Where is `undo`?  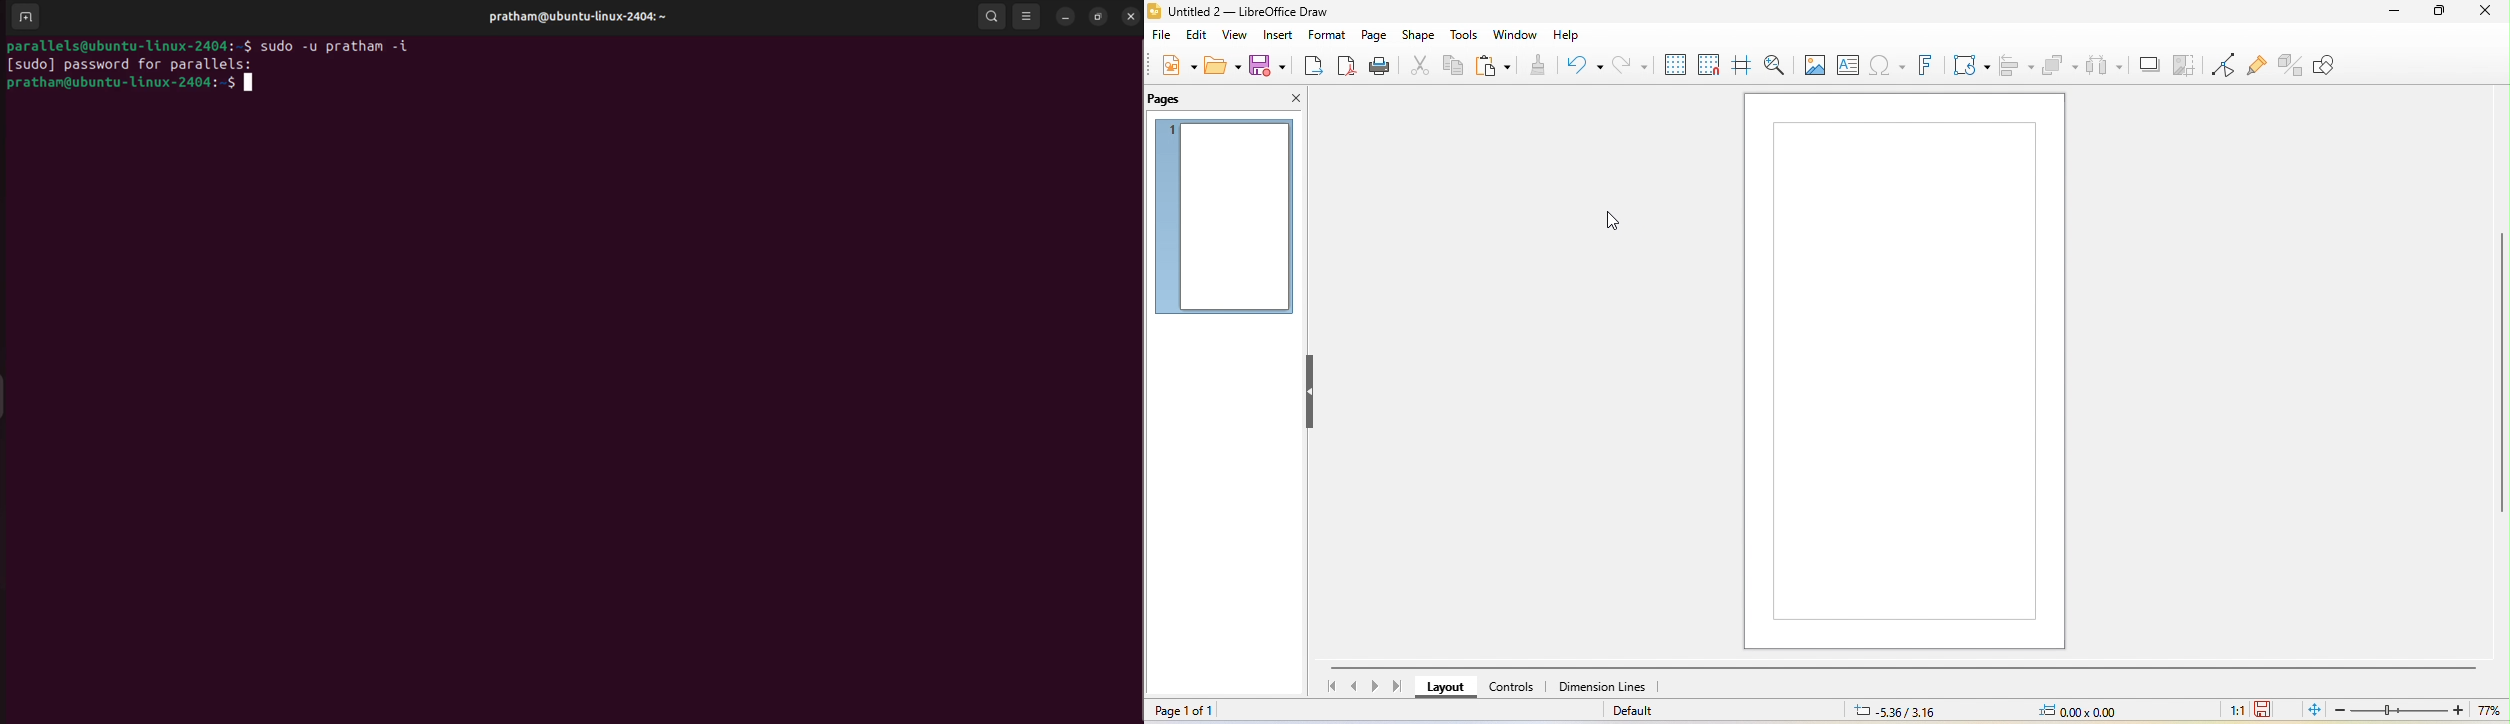
undo is located at coordinates (1582, 65).